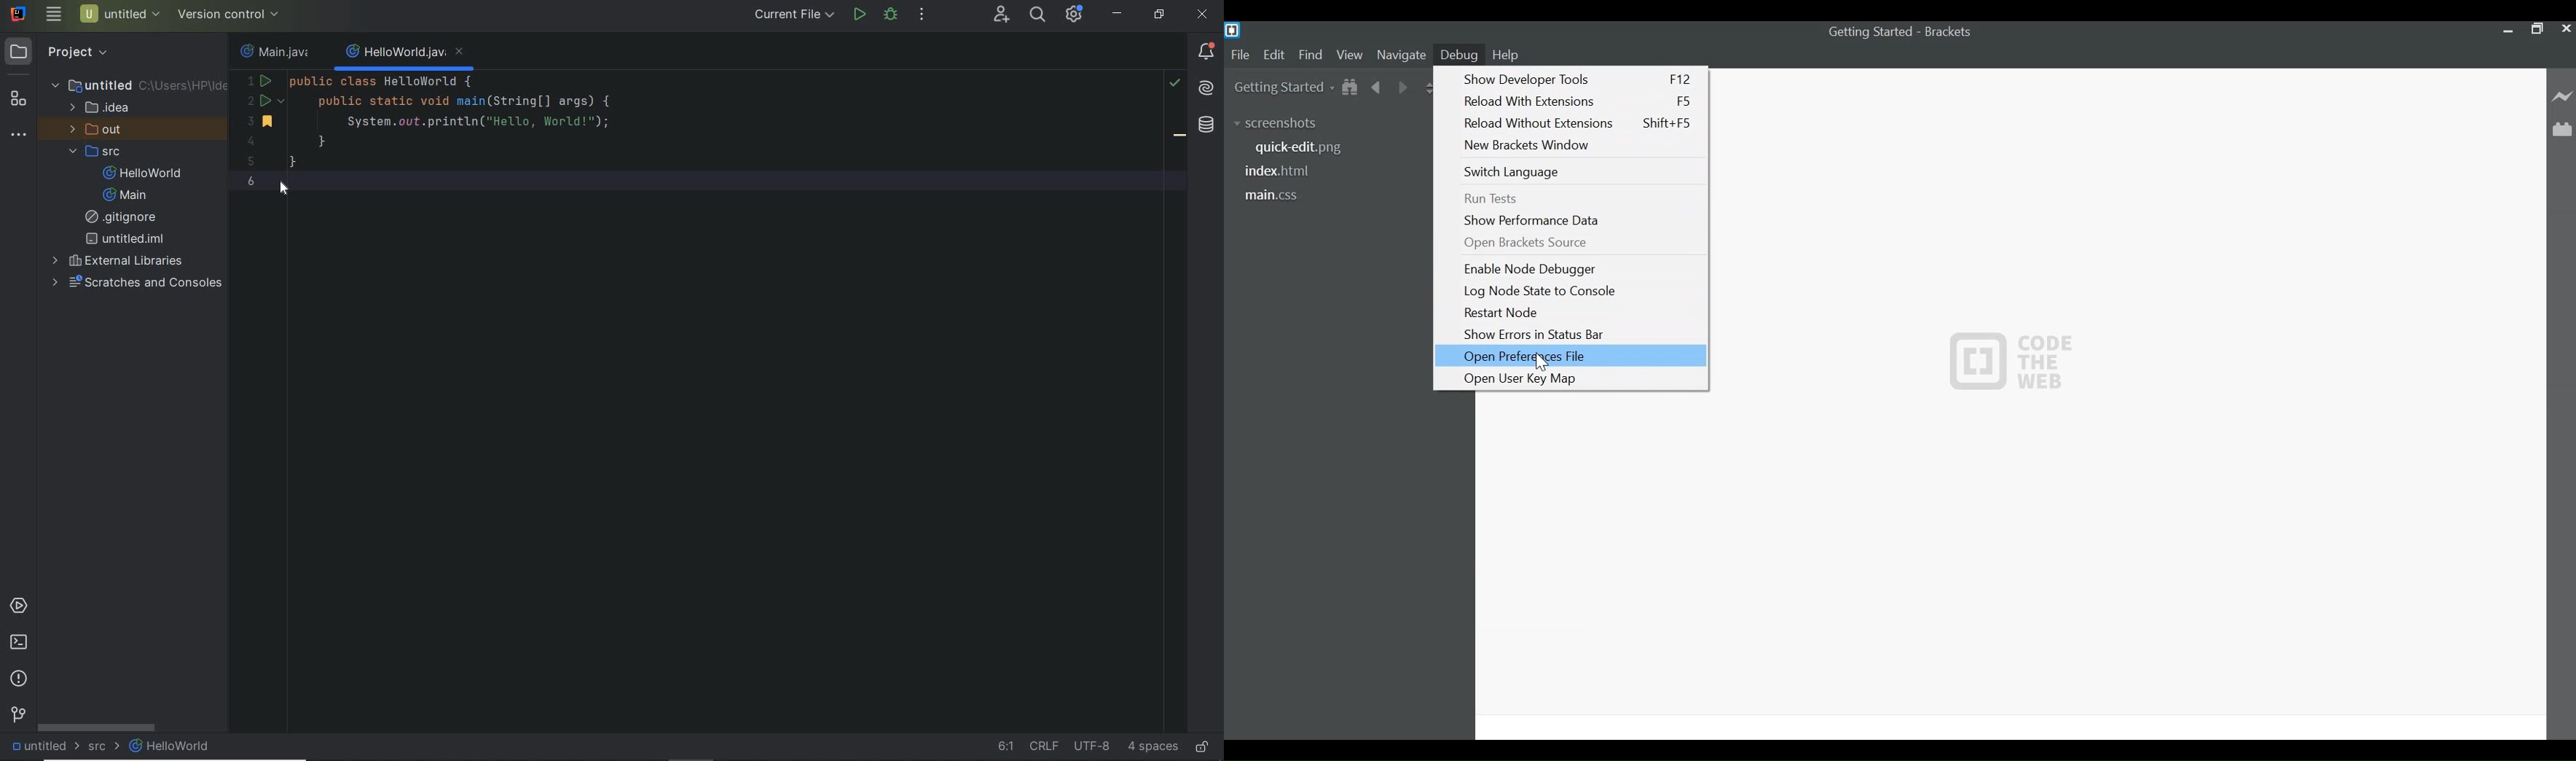 This screenshot has height=784, width=2576. I want to click on Debug, so click(1459, 54).